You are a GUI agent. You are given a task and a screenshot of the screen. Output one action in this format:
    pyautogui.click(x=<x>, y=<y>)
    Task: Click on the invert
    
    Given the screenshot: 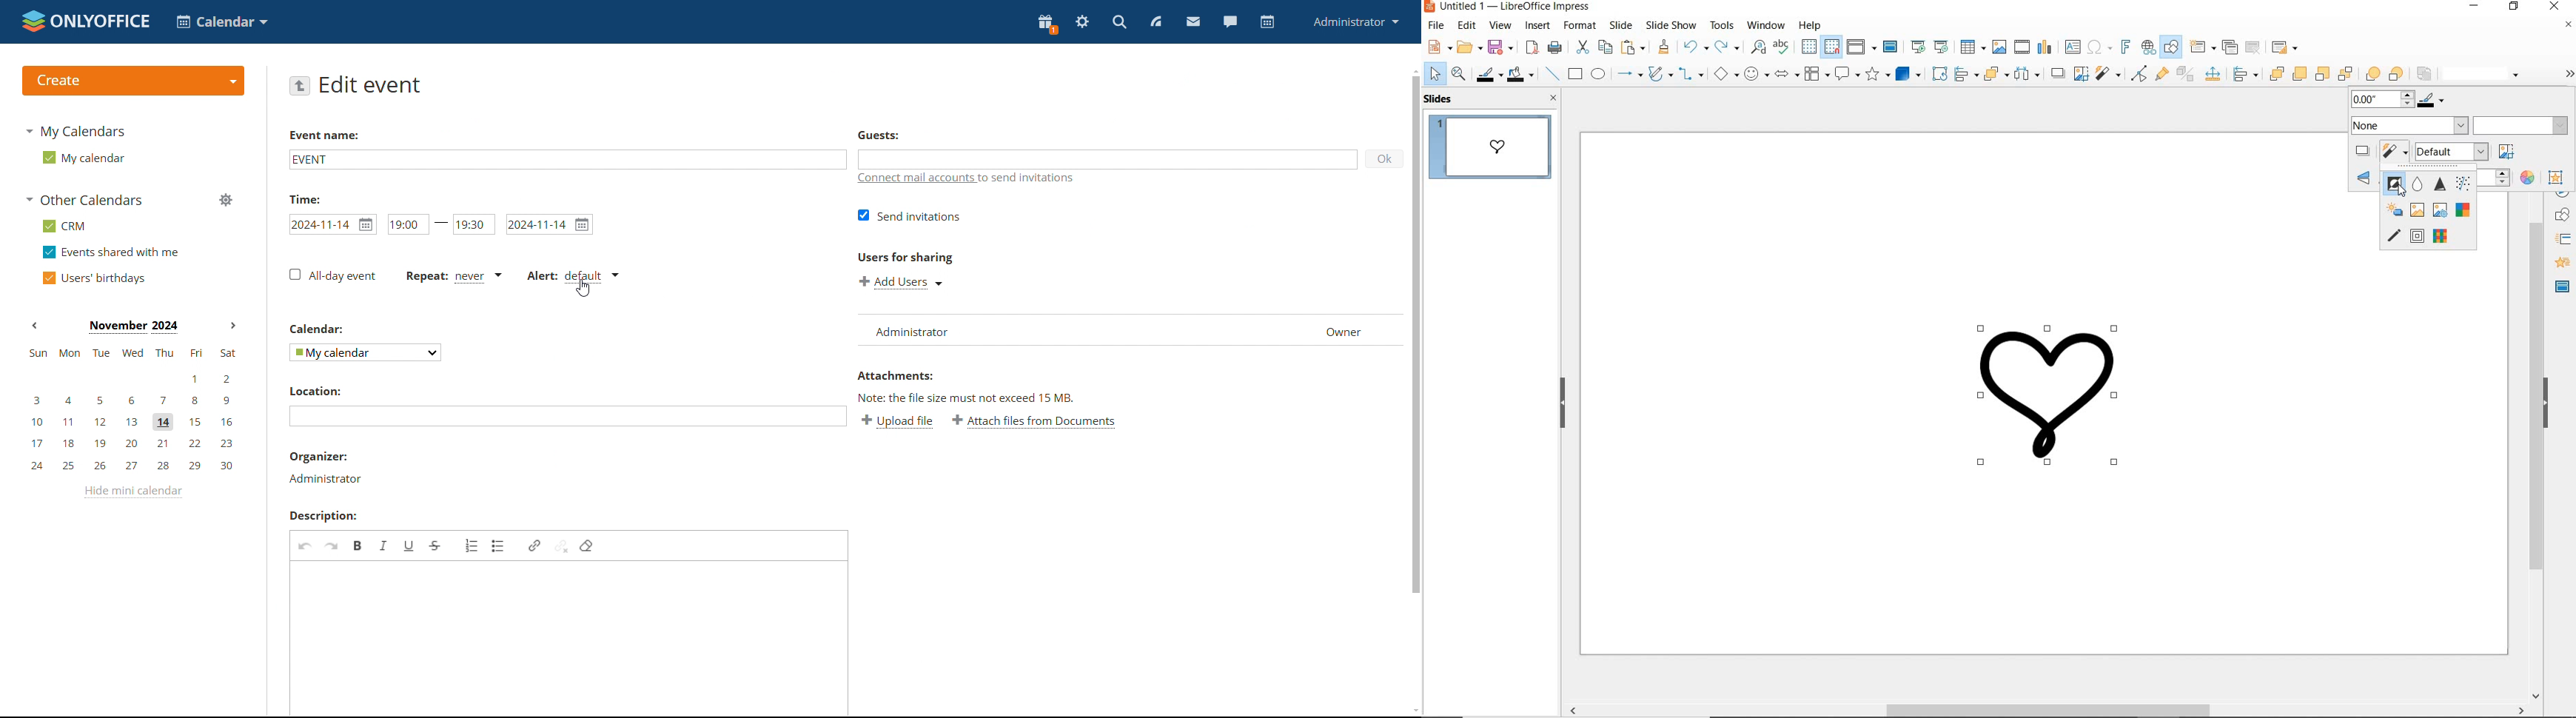 What is the action you would take?
    pyautogui.click(x=2396, y=184)
    